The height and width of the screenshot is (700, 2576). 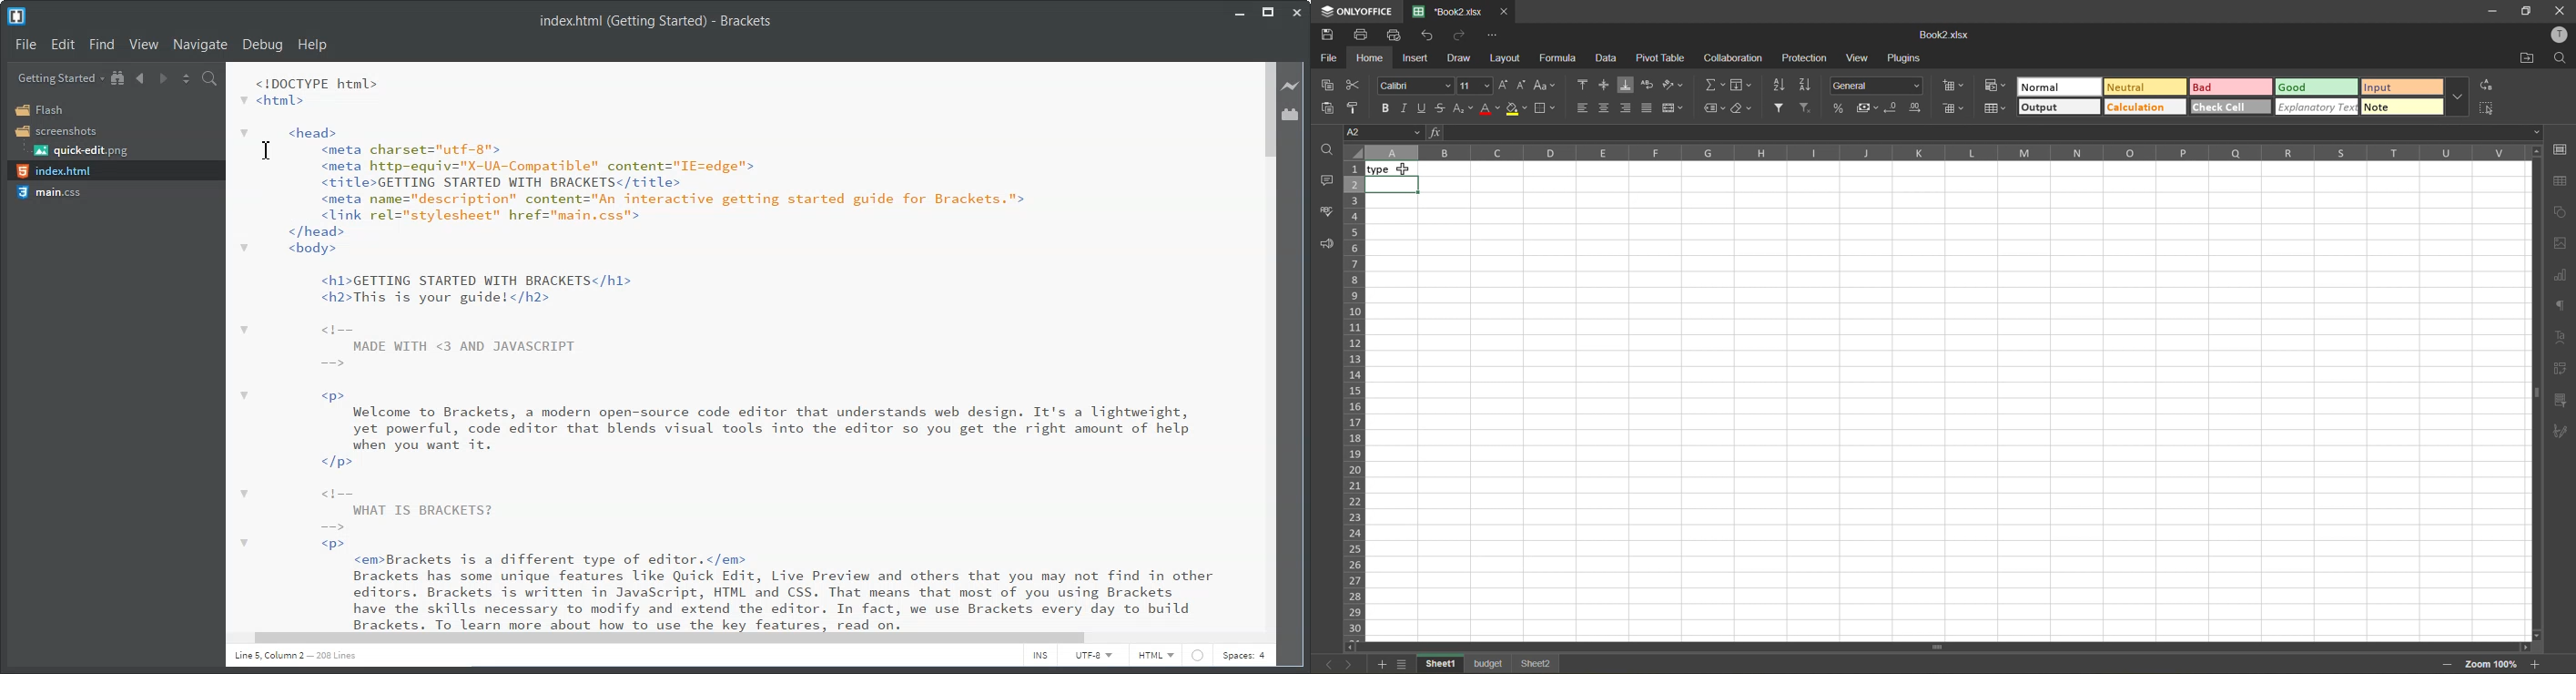 What do you see at coordinates (2557, 35) in the screenshot?
I see `profile` at bounding box center [2557, 35].